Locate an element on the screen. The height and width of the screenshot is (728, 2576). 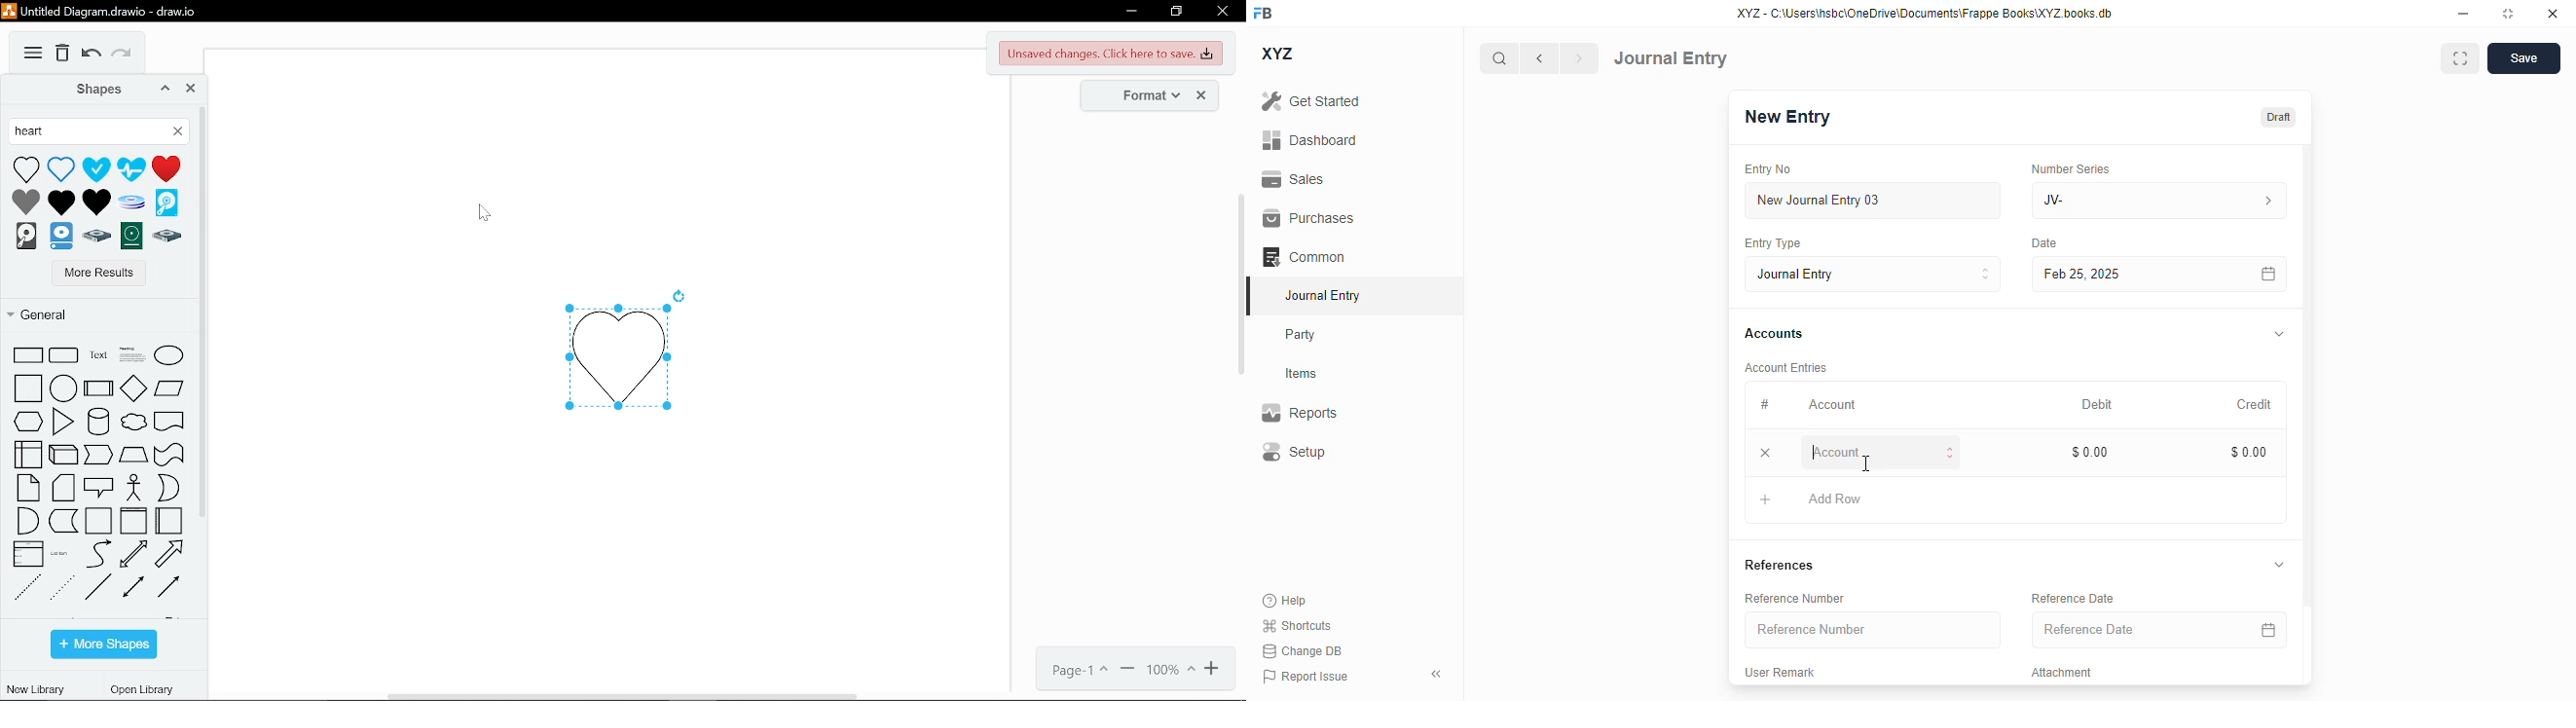
unsaved changes. Click here to save changes is located at coordinates (1113, 54).